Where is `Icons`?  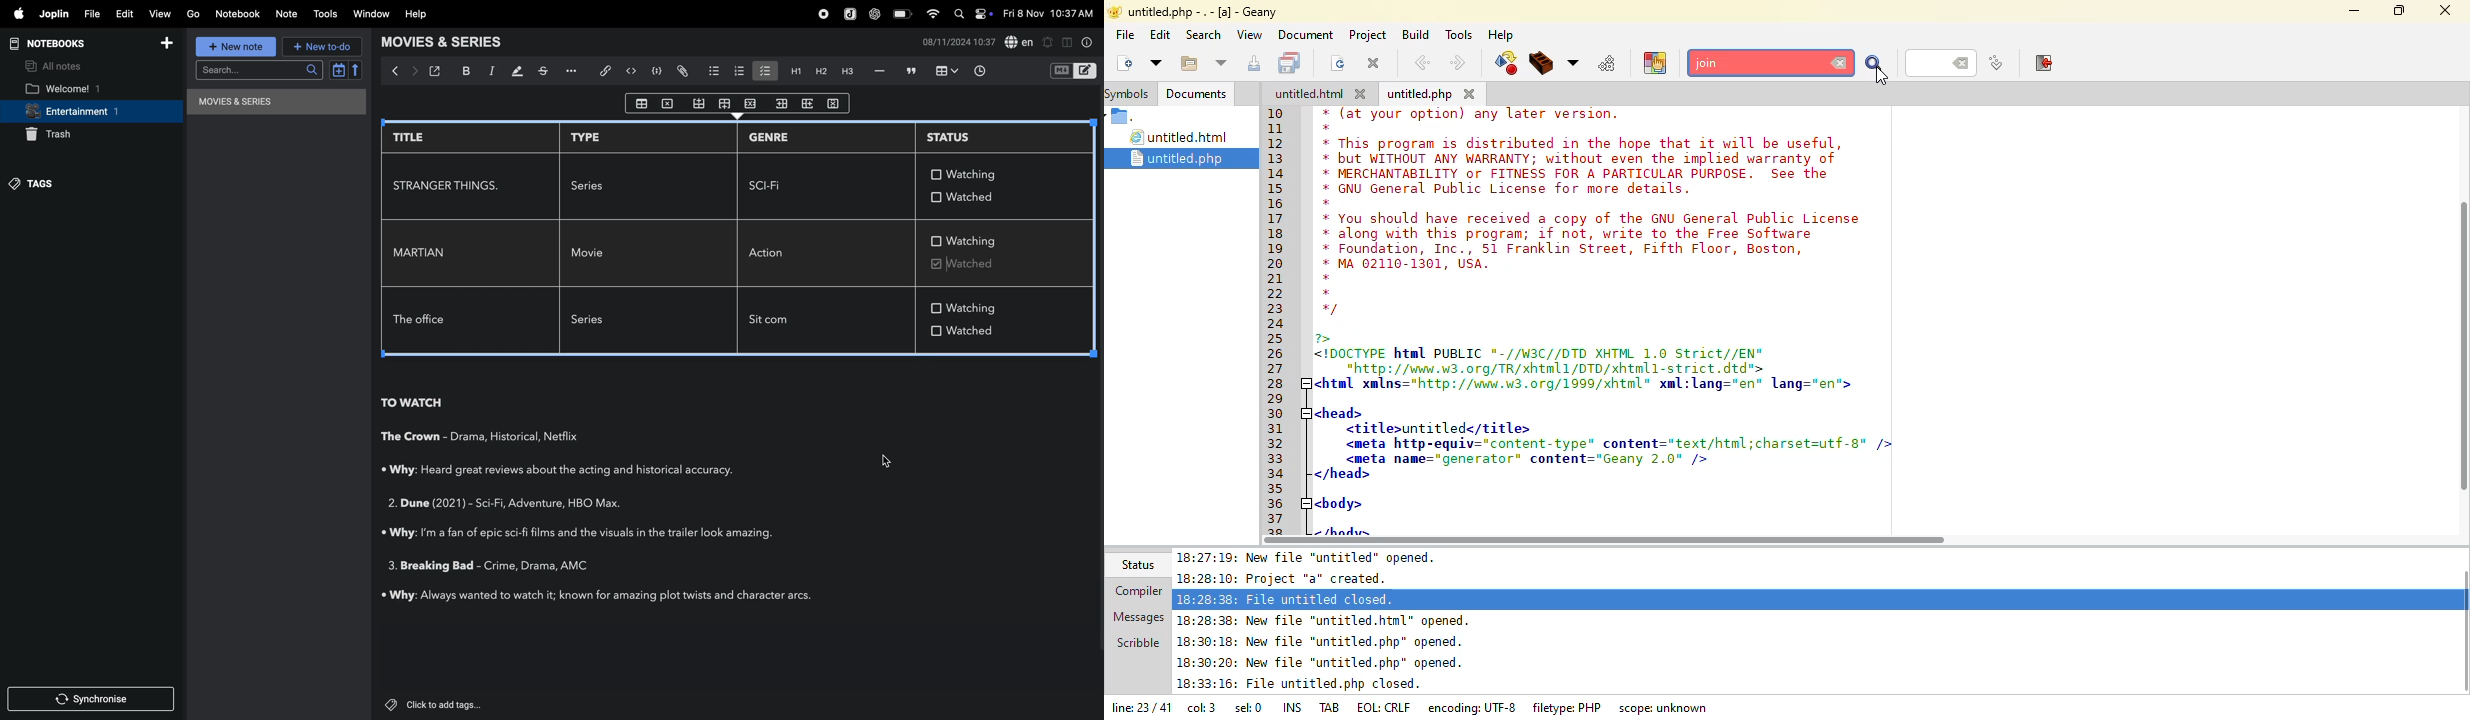
Icons is located at coordinates (738, 104).